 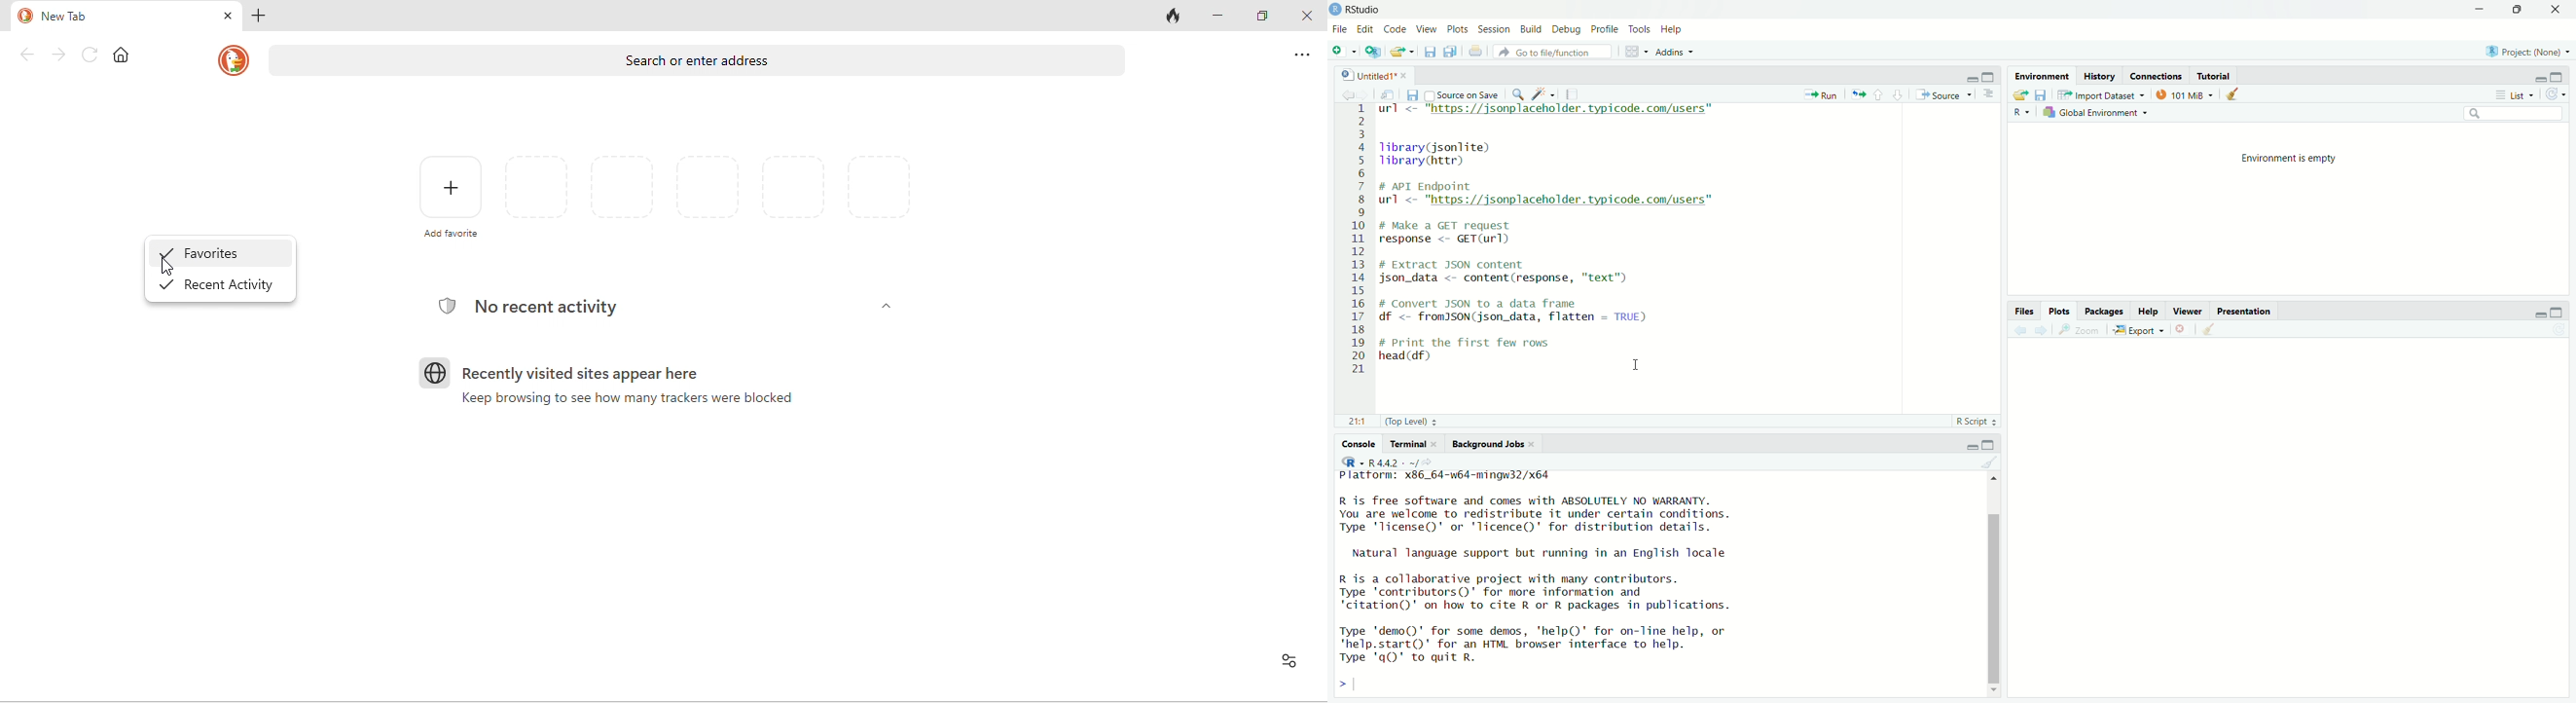 I want to click on Viewer, so click(x=2189, y=312).